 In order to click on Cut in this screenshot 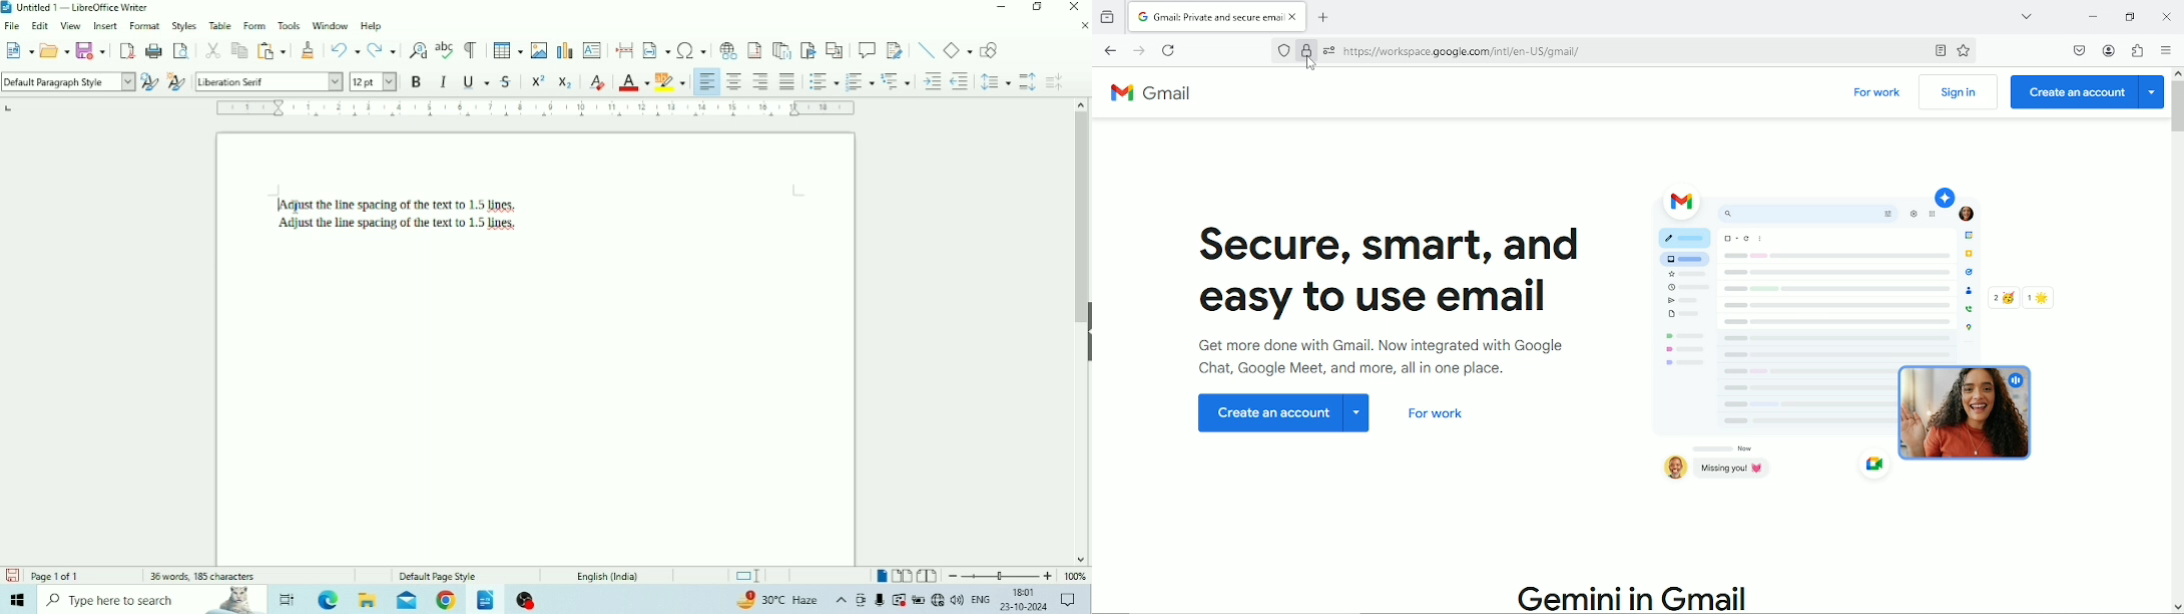, I will do `click(212, 50)`.